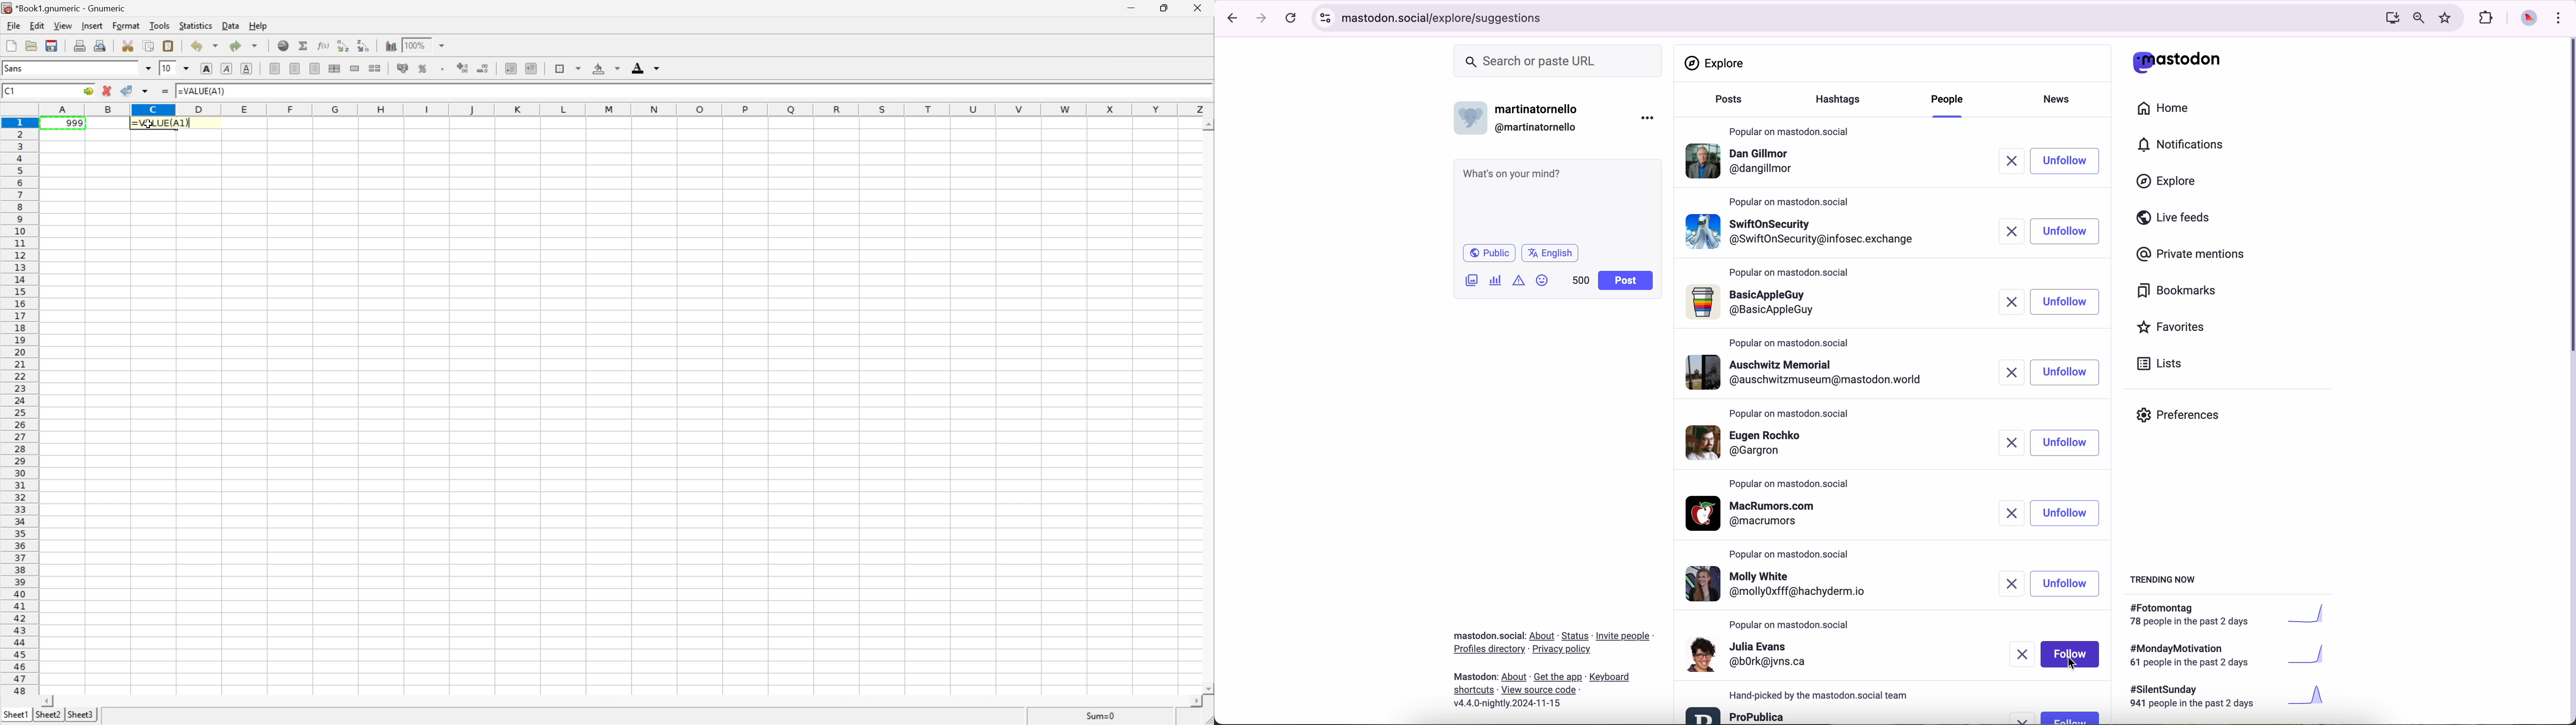  I want to click on Cells, so click(623, 417).